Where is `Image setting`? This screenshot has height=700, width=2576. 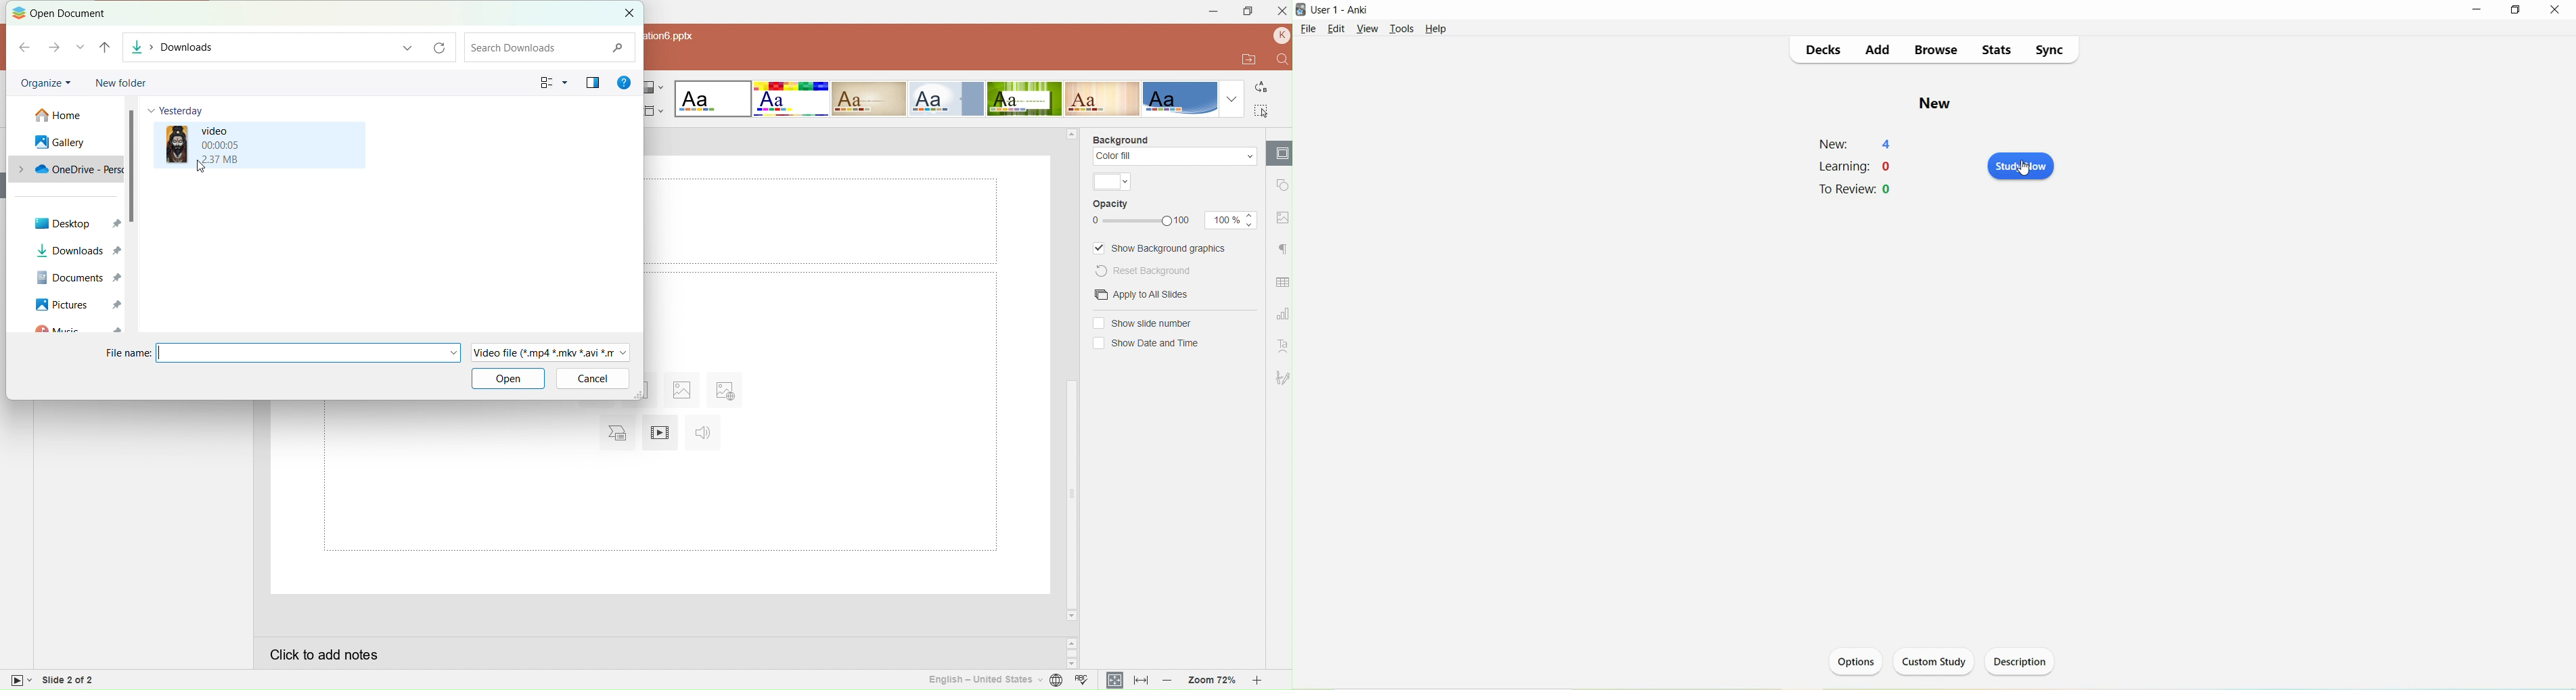
Image setting is located at coordinates (1280, 217).